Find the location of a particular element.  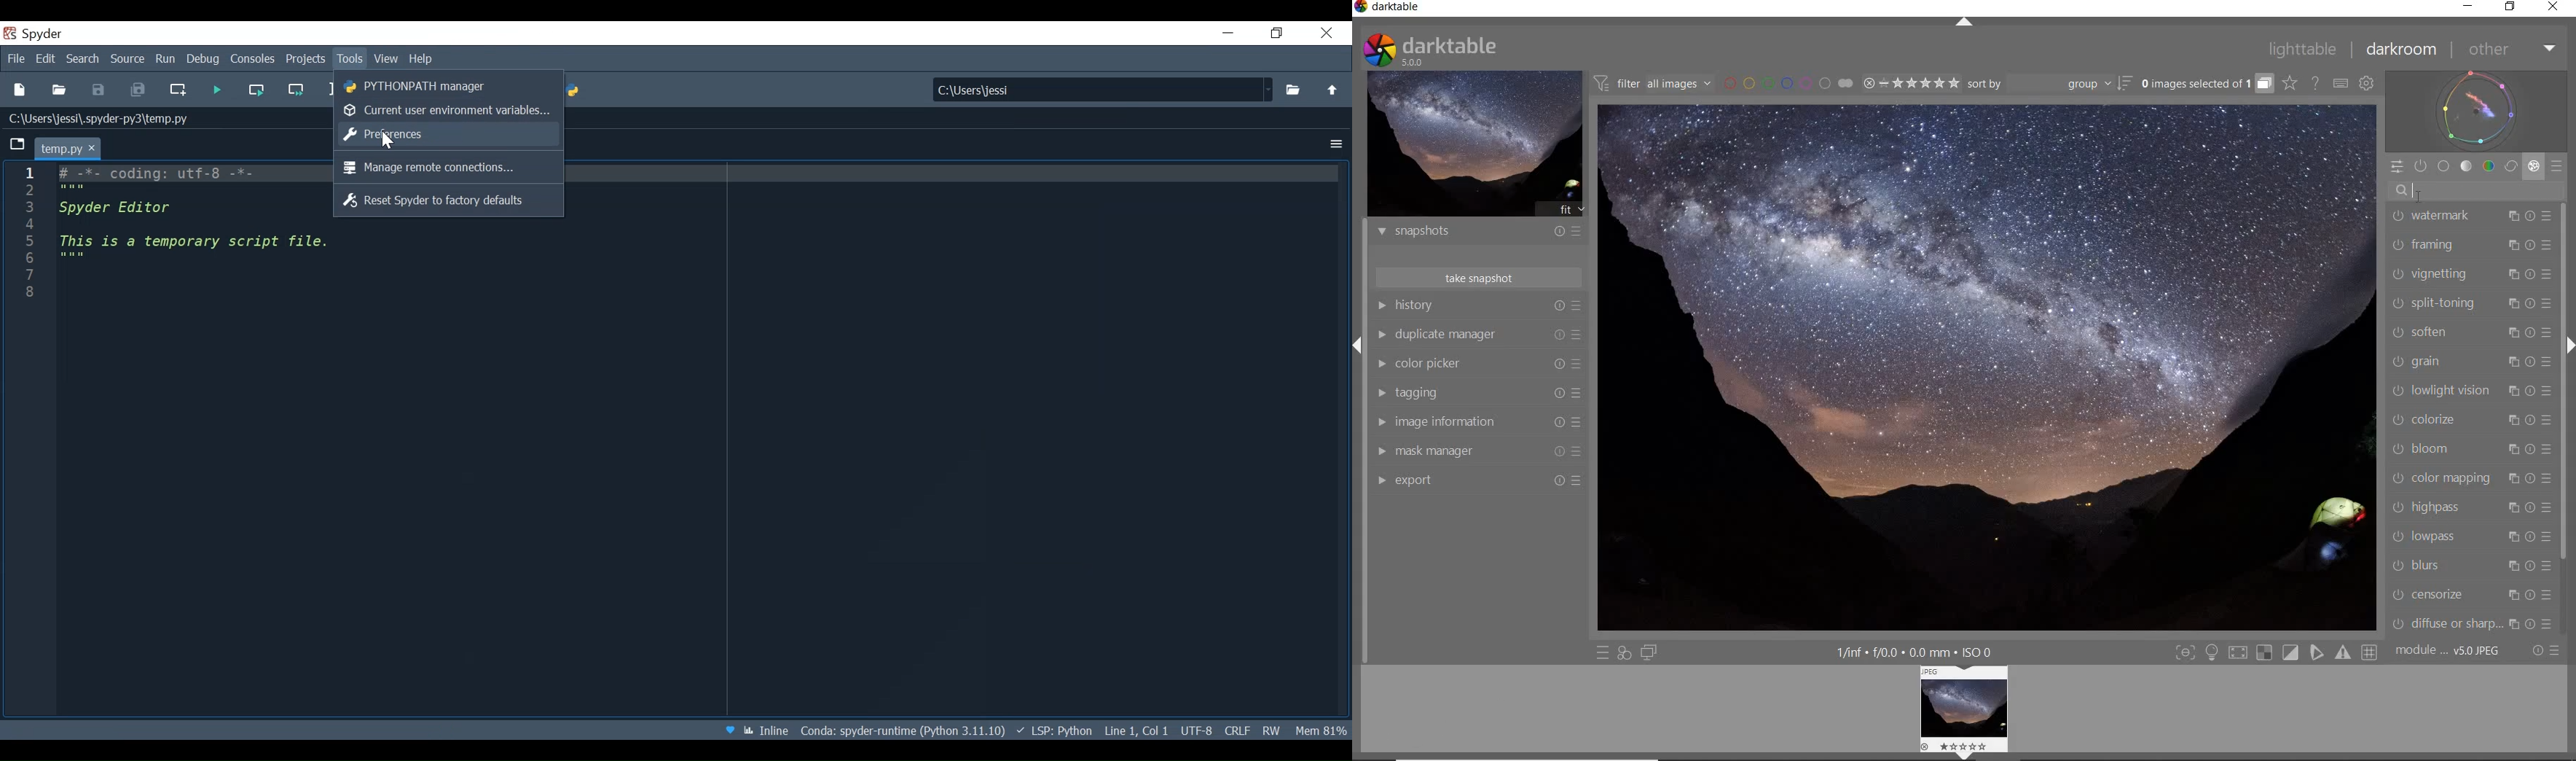

History is located at coordinates (1427, 306).